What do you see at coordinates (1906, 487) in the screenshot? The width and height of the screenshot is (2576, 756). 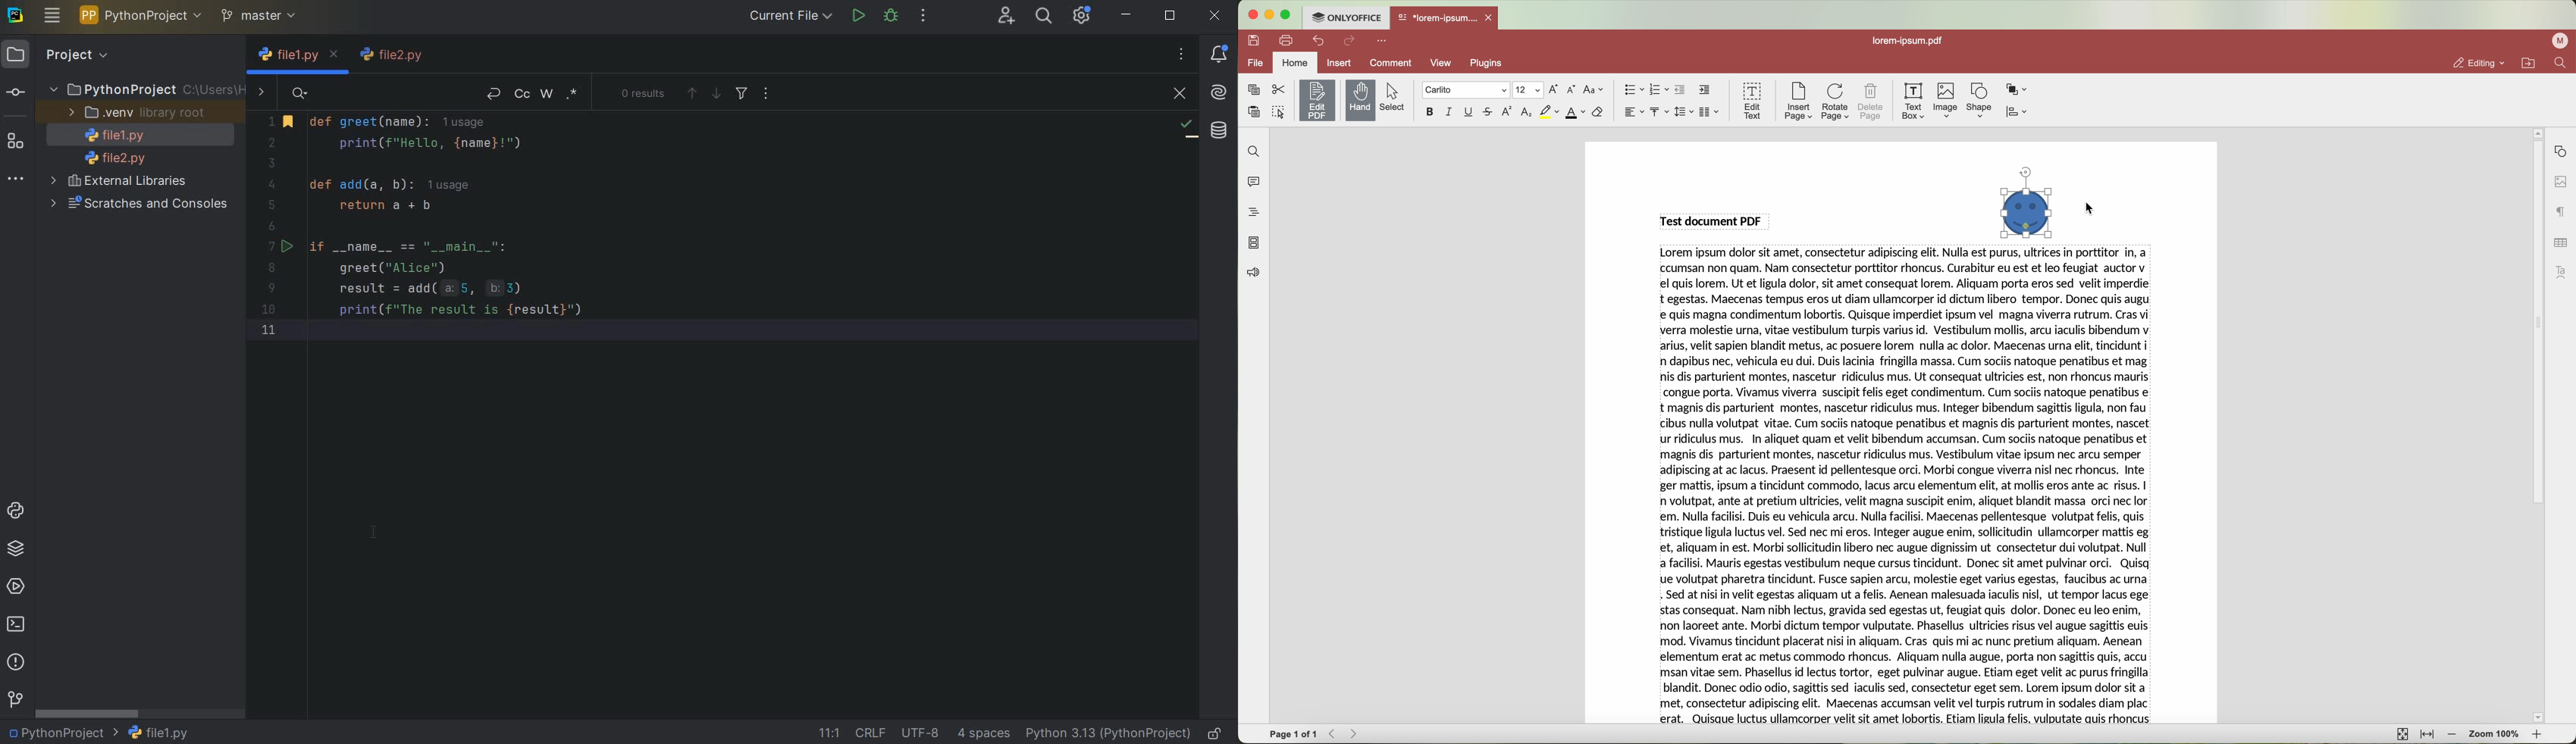 I see `selected text` at bounding box center [1906, 487].